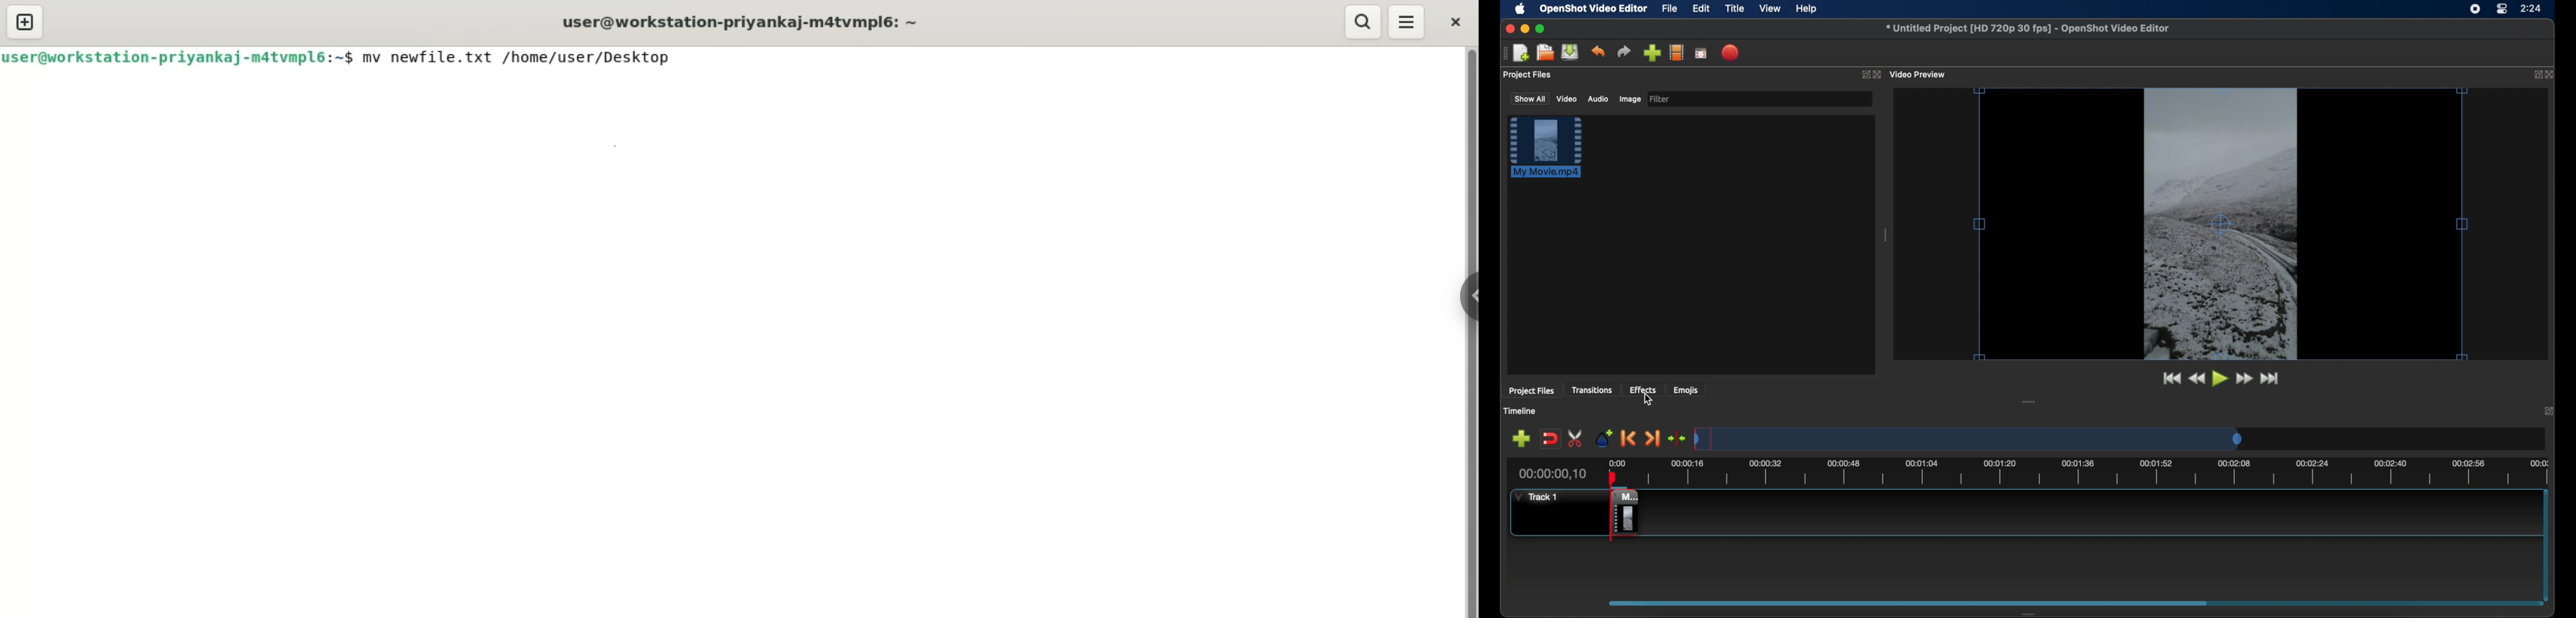  What do you see at coordinates (1630, 99) in the screenshot?
I see `image` at bounding box center [1630, 99].